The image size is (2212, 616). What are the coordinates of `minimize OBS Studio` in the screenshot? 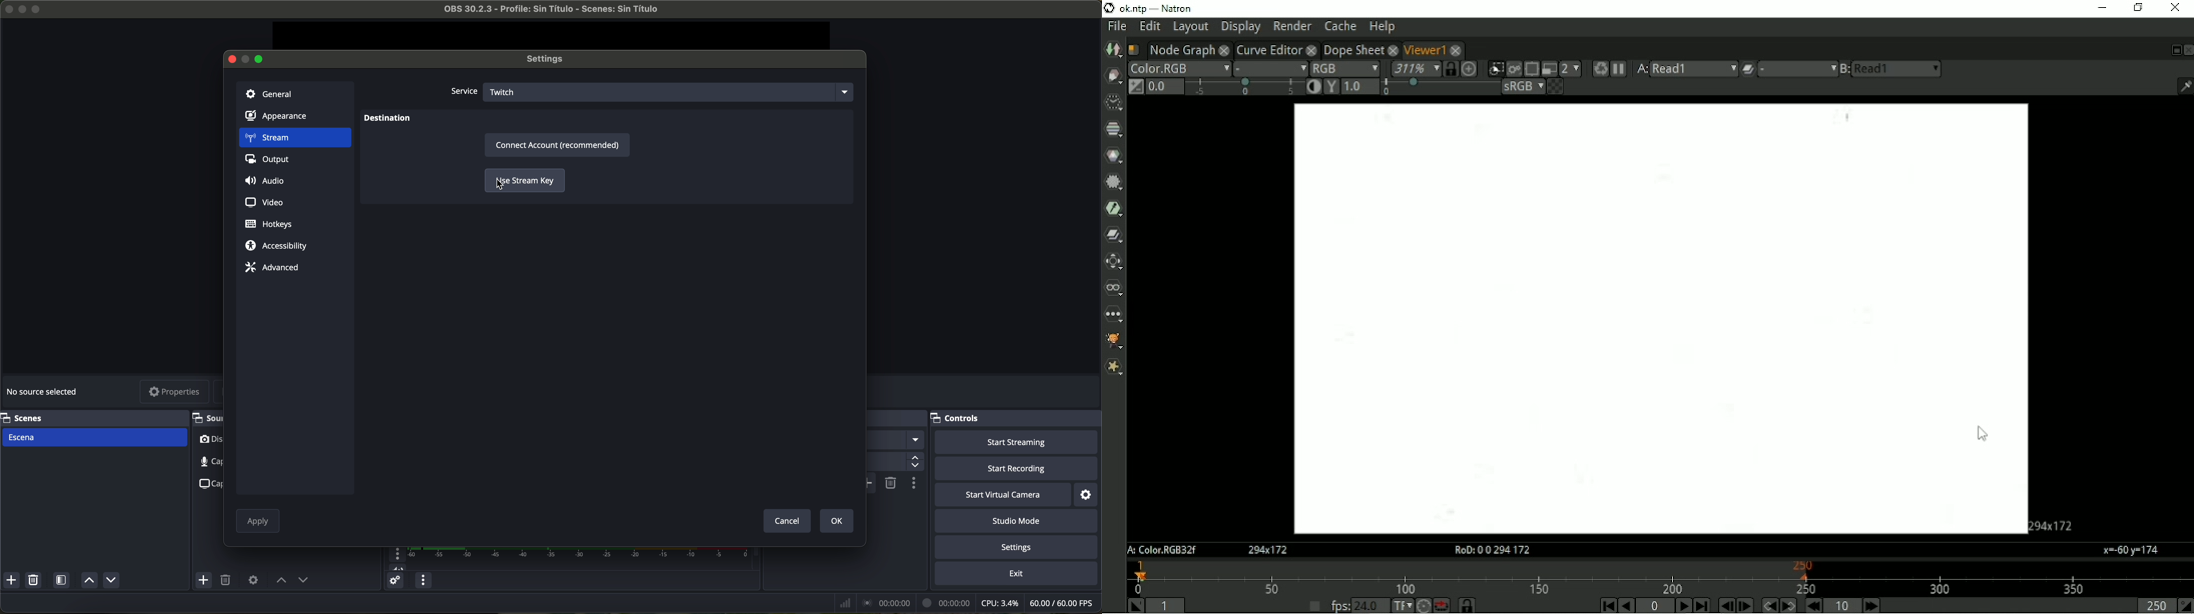 It's located at (24, 8).